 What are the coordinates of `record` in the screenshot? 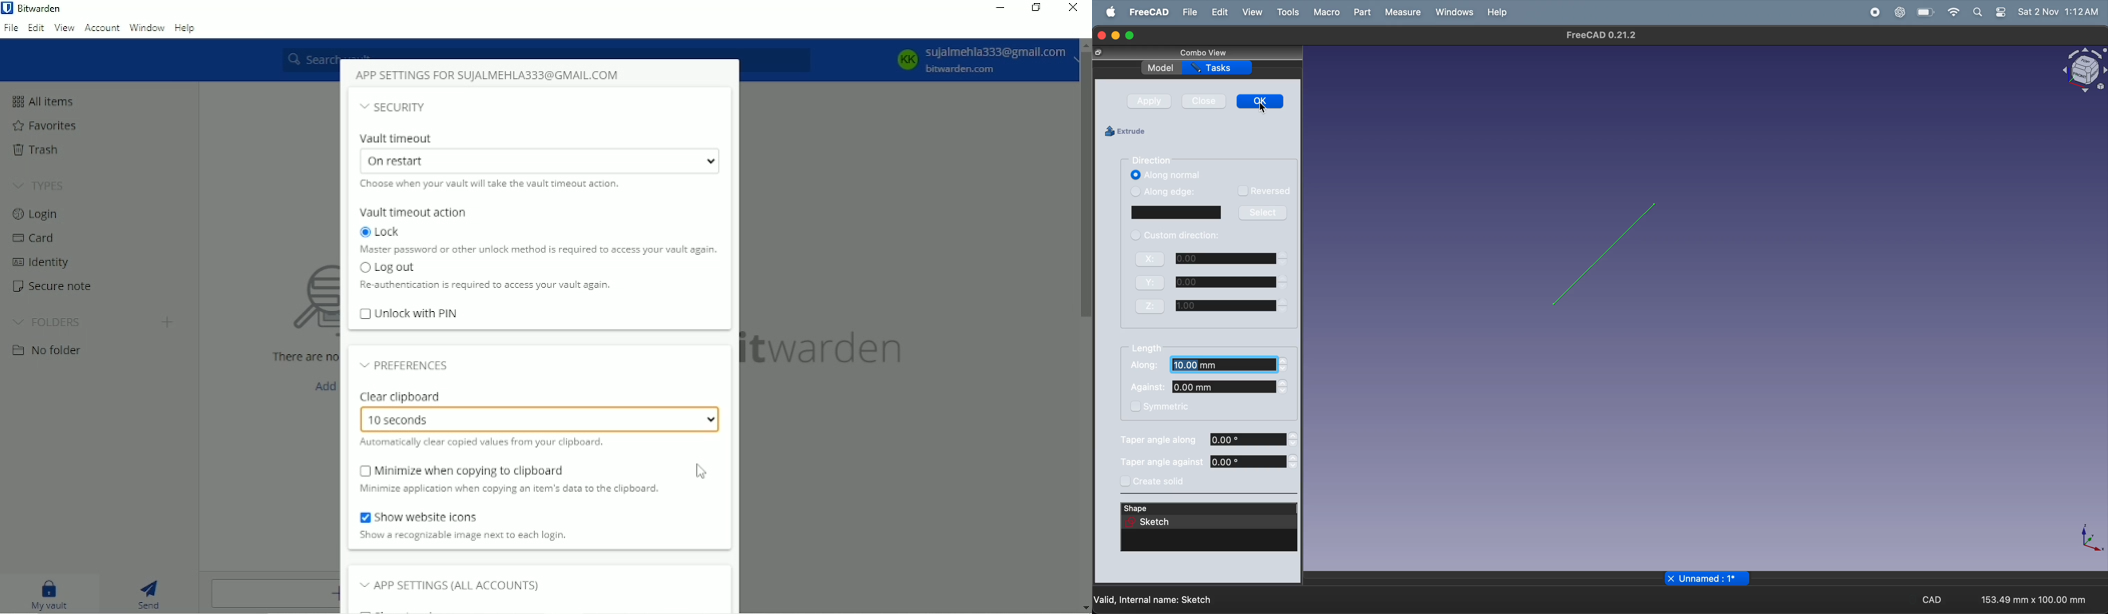 It's located at (1876, 13).